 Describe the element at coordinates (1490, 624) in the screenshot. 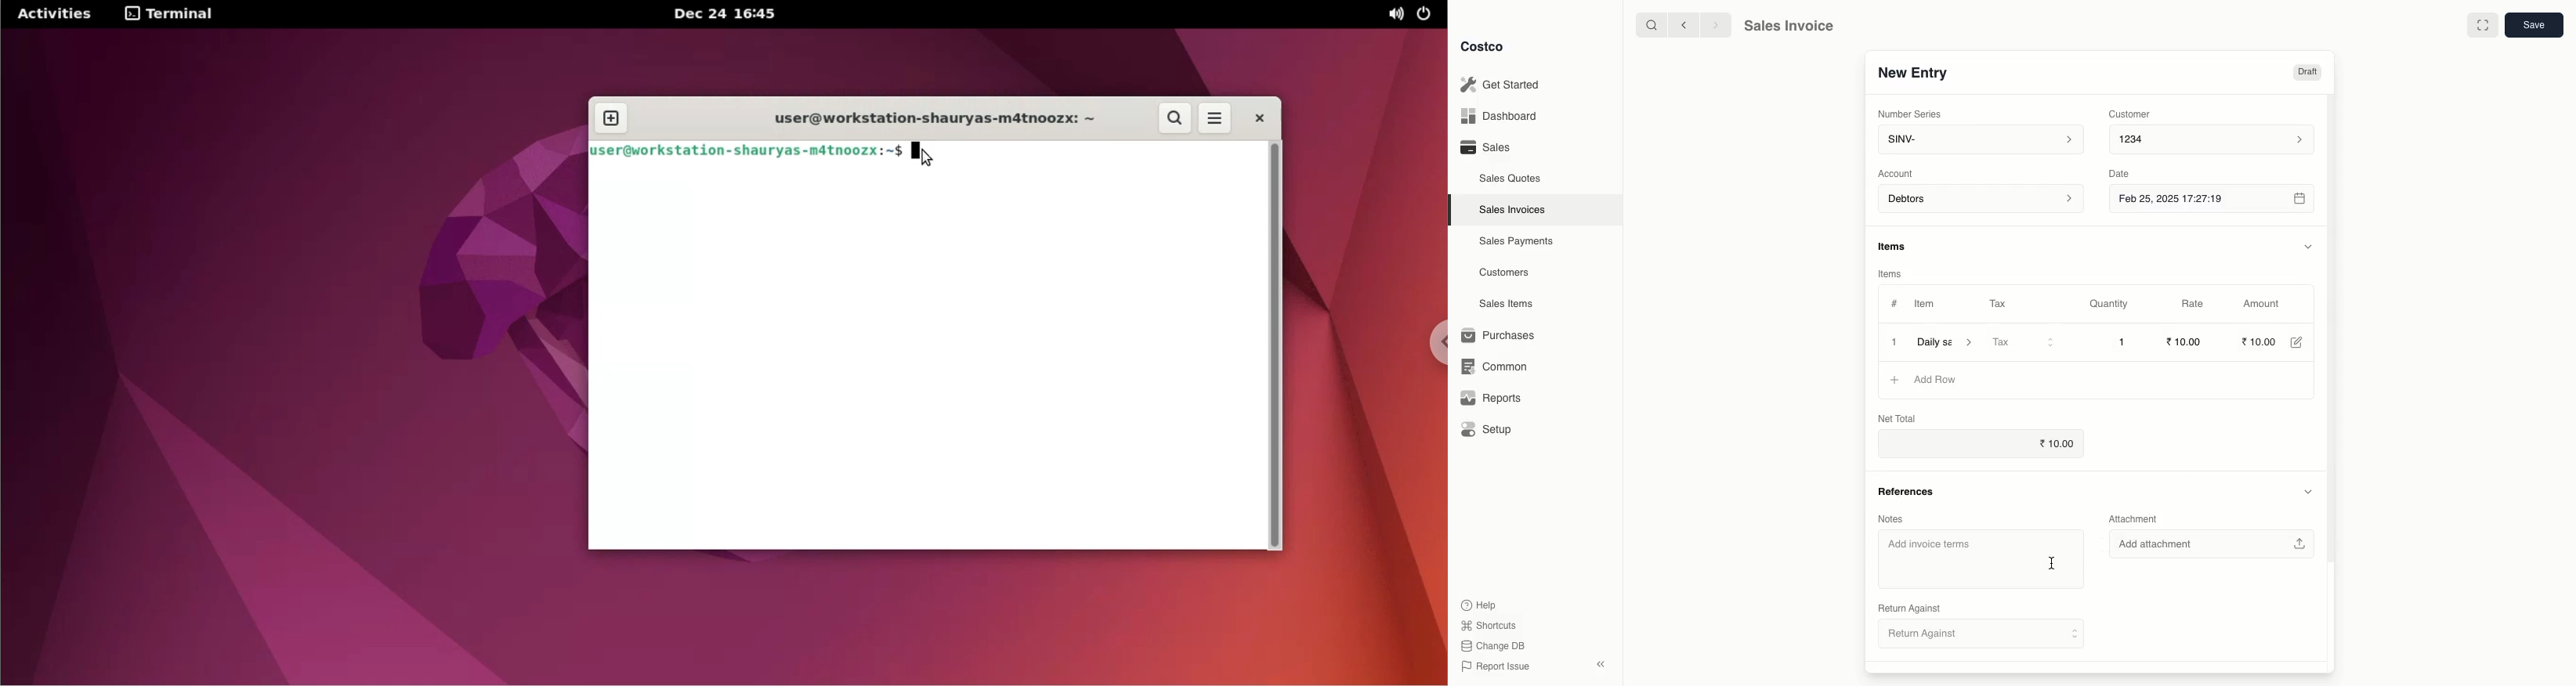

I see `Shortcuts` at that location.